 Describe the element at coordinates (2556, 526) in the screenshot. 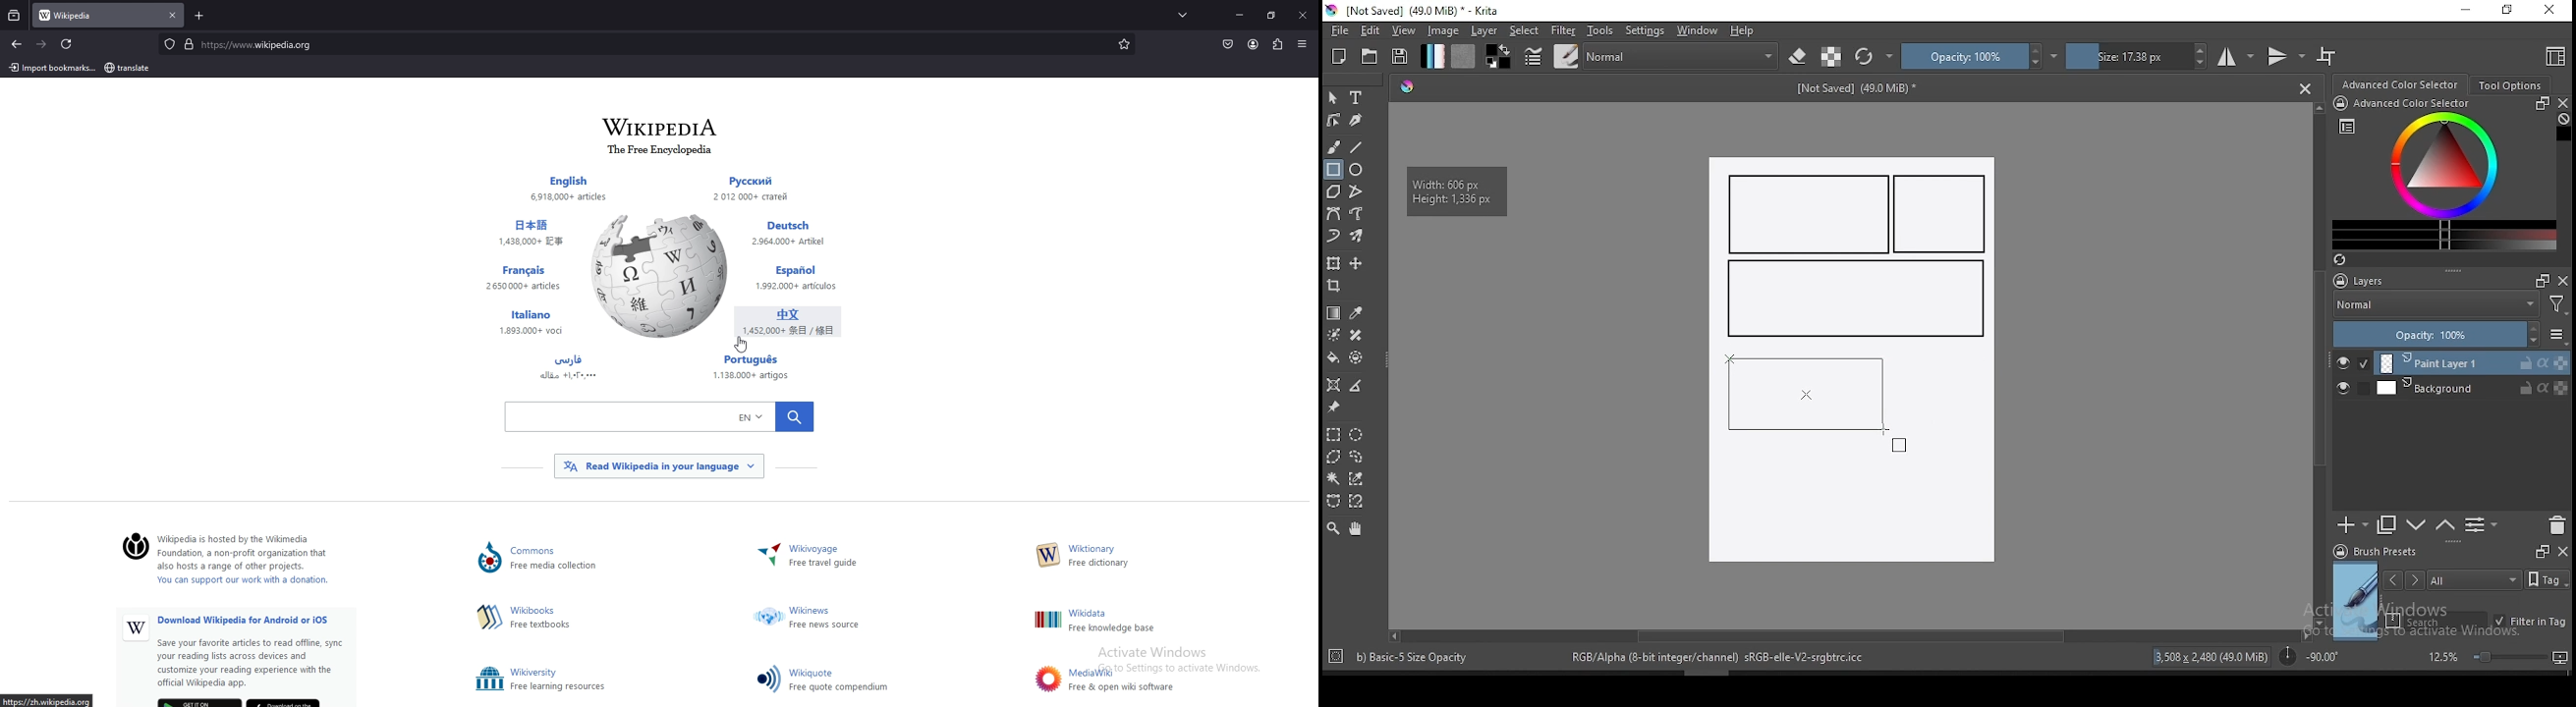

I see `delete layer` at that location.